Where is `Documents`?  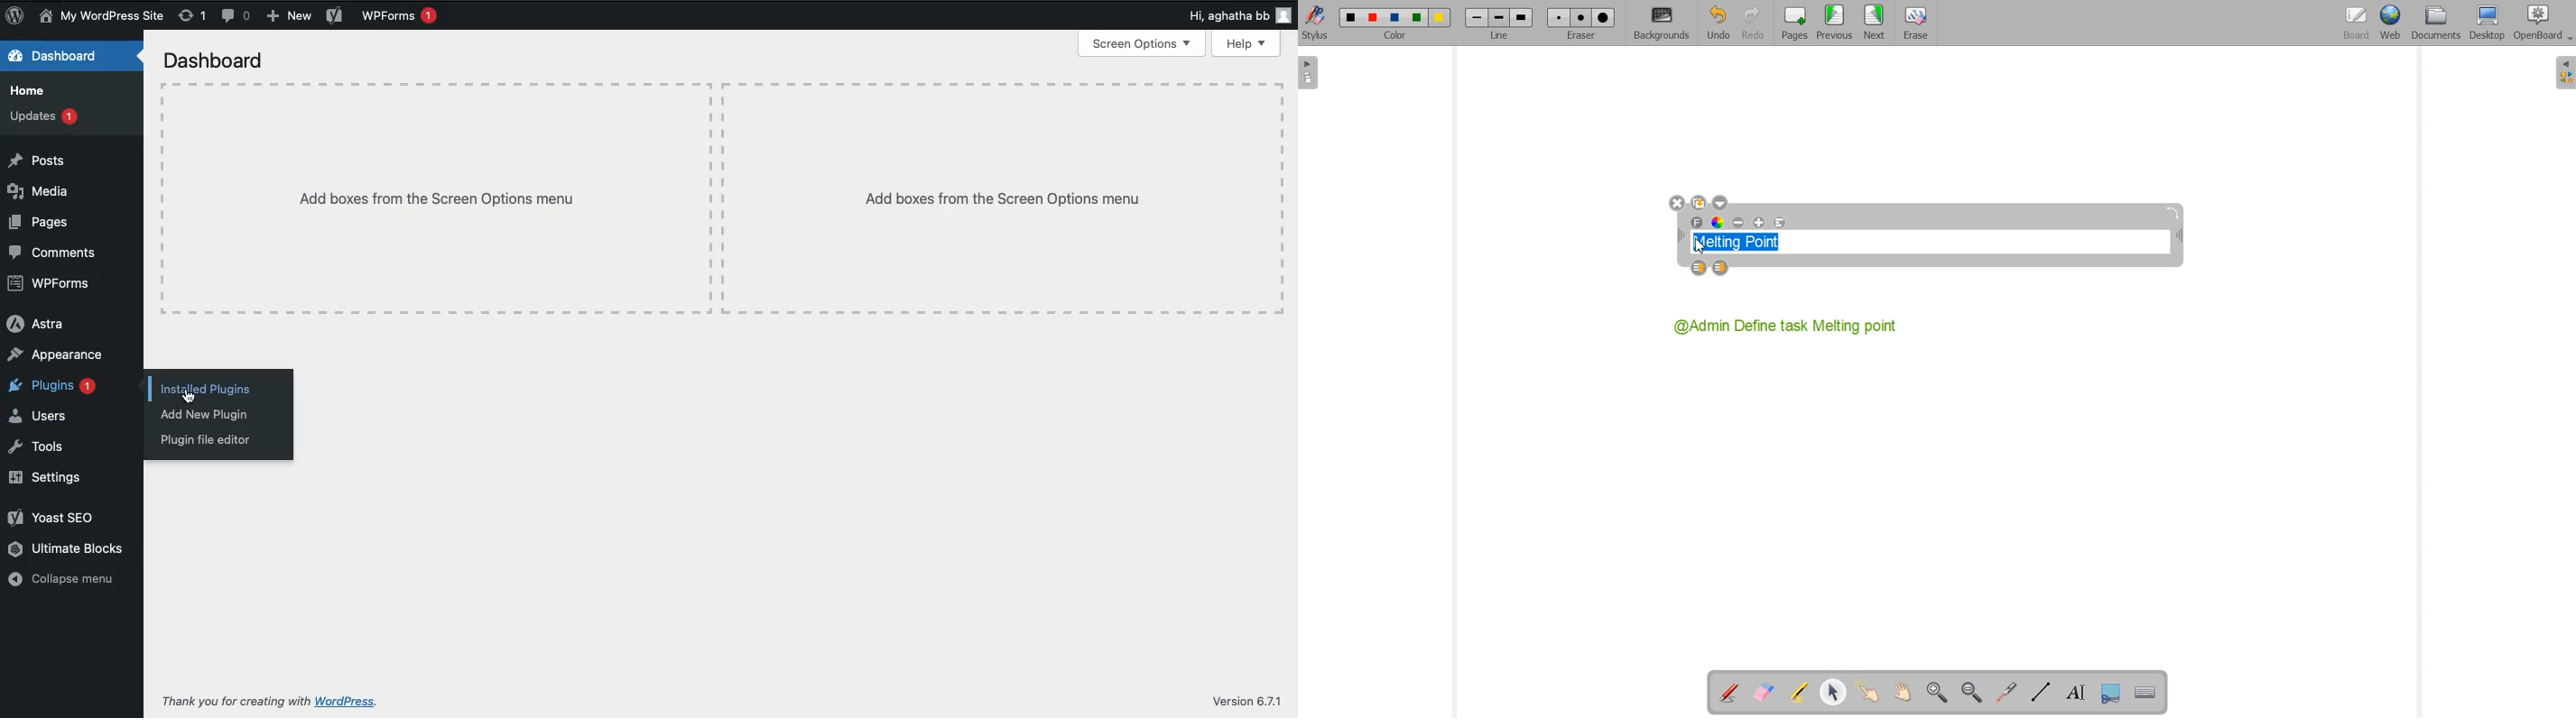 Documents is located at coordinates (2436, 23).